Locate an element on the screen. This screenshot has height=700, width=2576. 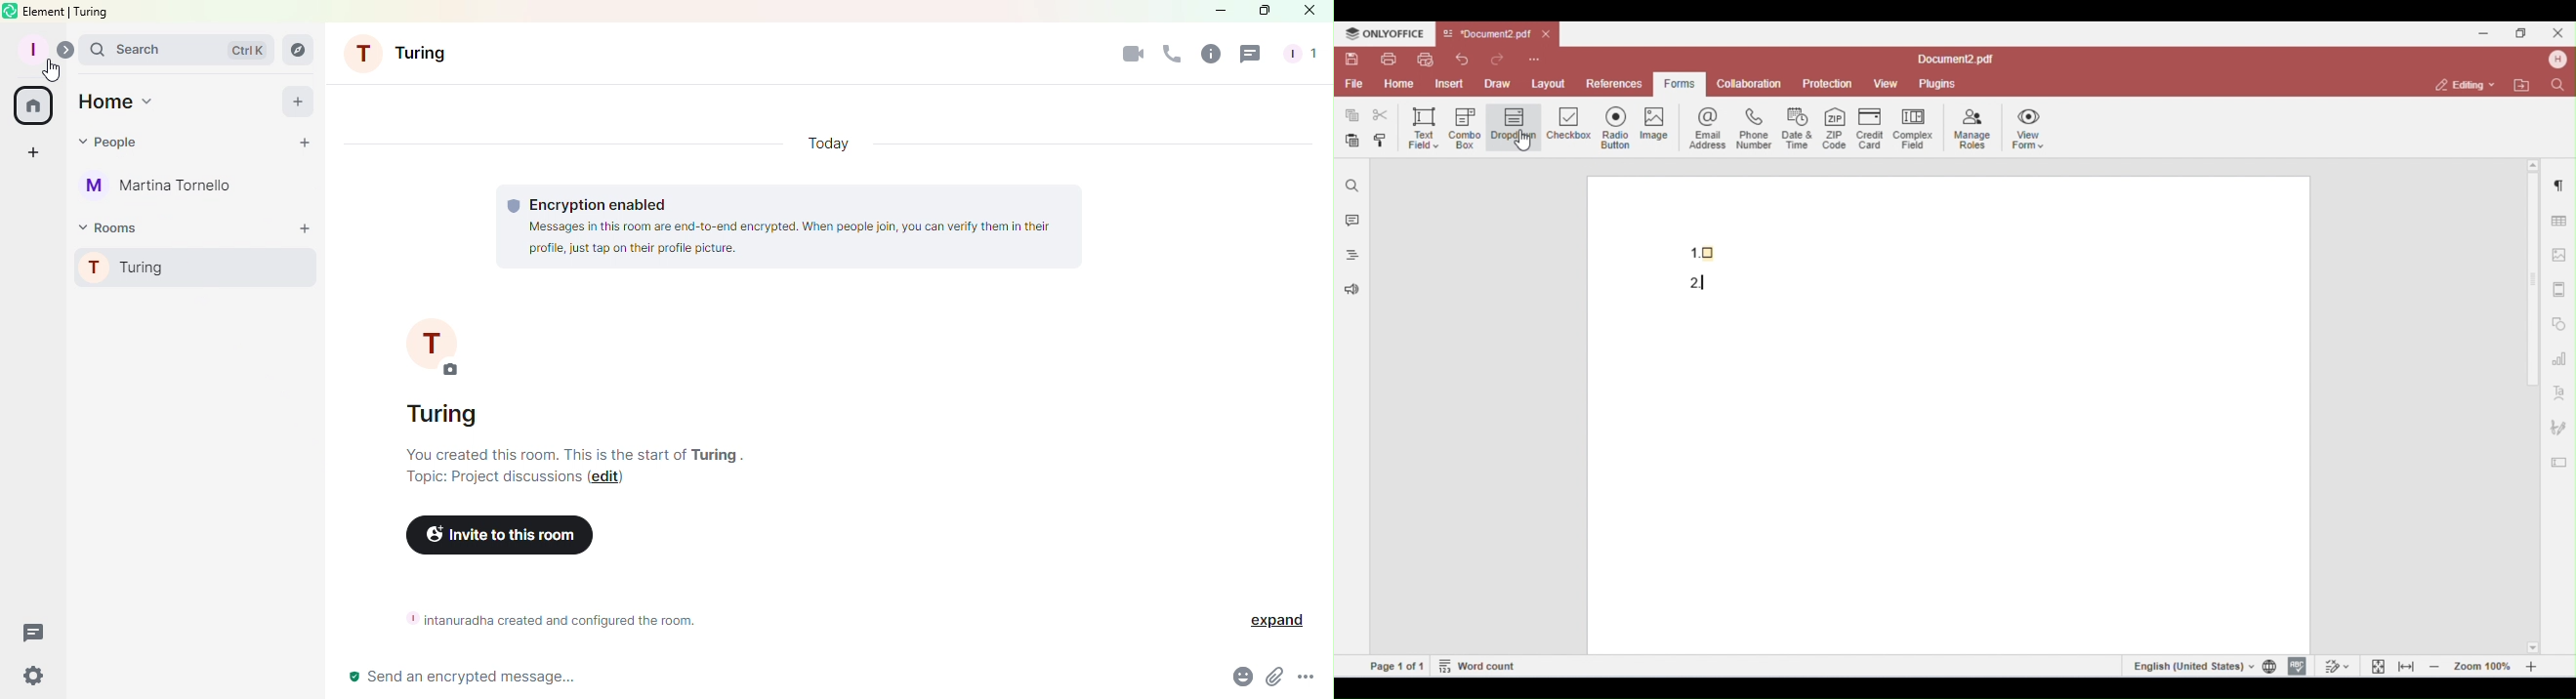
Encryption information is located at coordinates (786, 226).